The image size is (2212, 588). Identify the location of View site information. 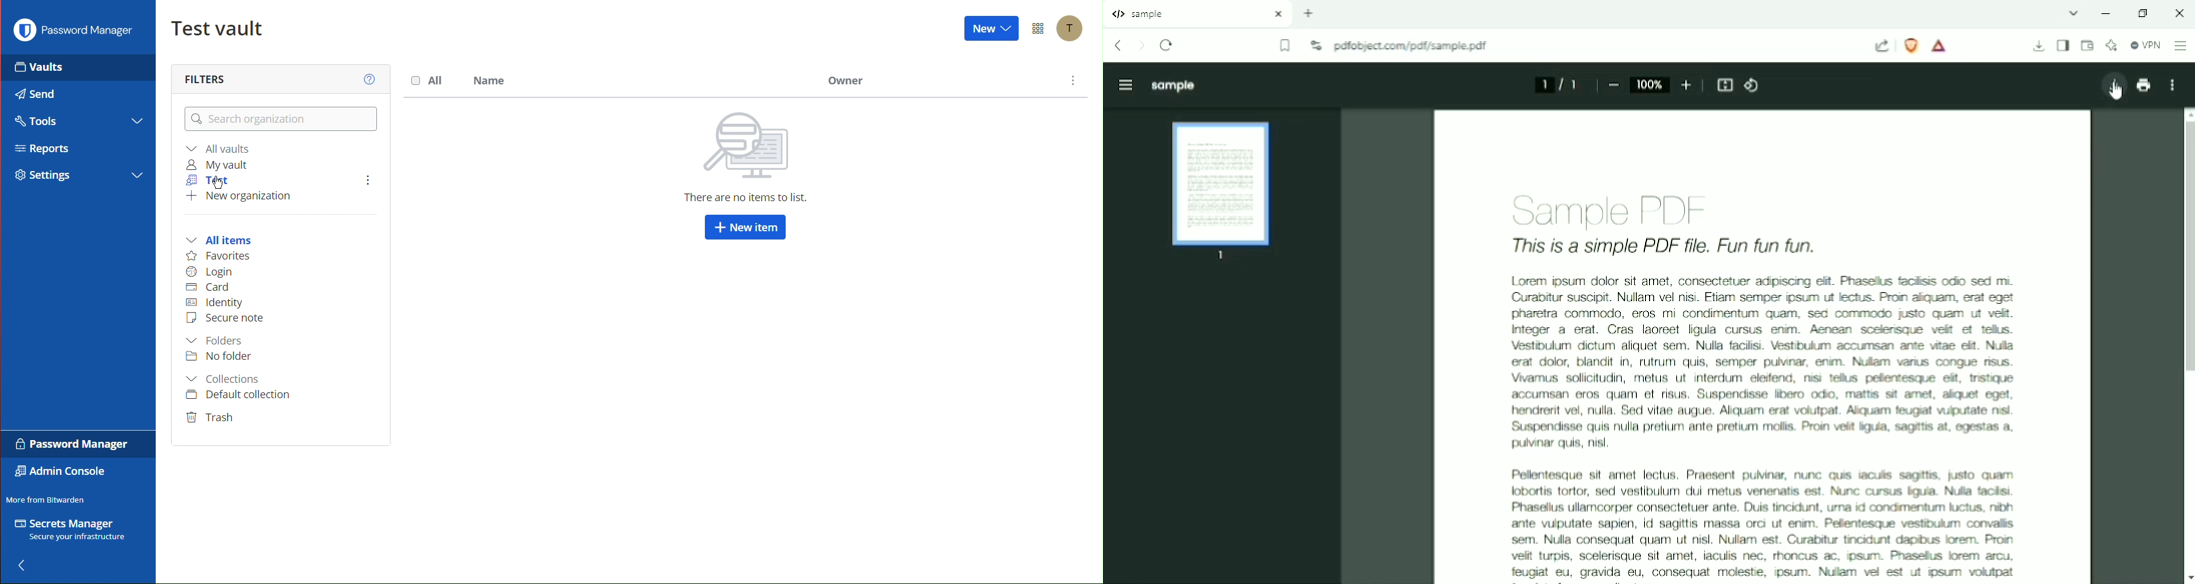
(1316, 45).